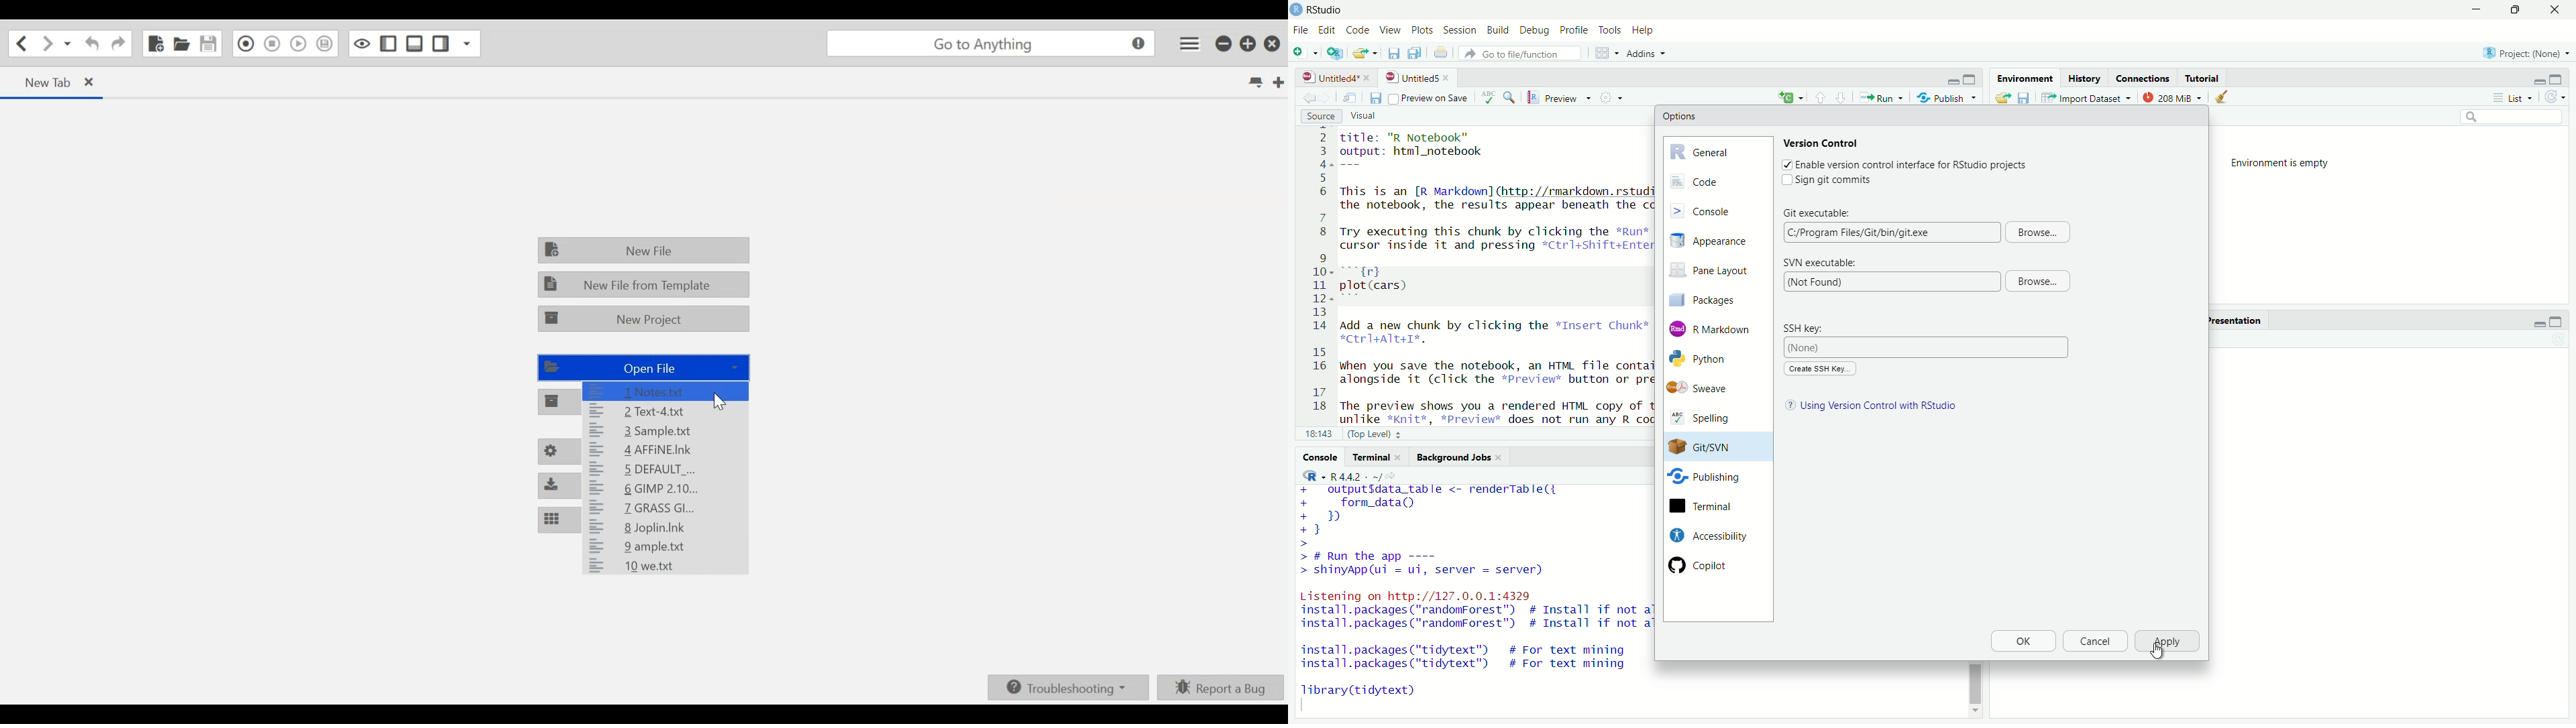 The height and width of the screenshot is (728, 2576). What do you see at coordinates (1809, 328) in the screenshot?
I see `SSH key:` at bounding box center [1809, 328].